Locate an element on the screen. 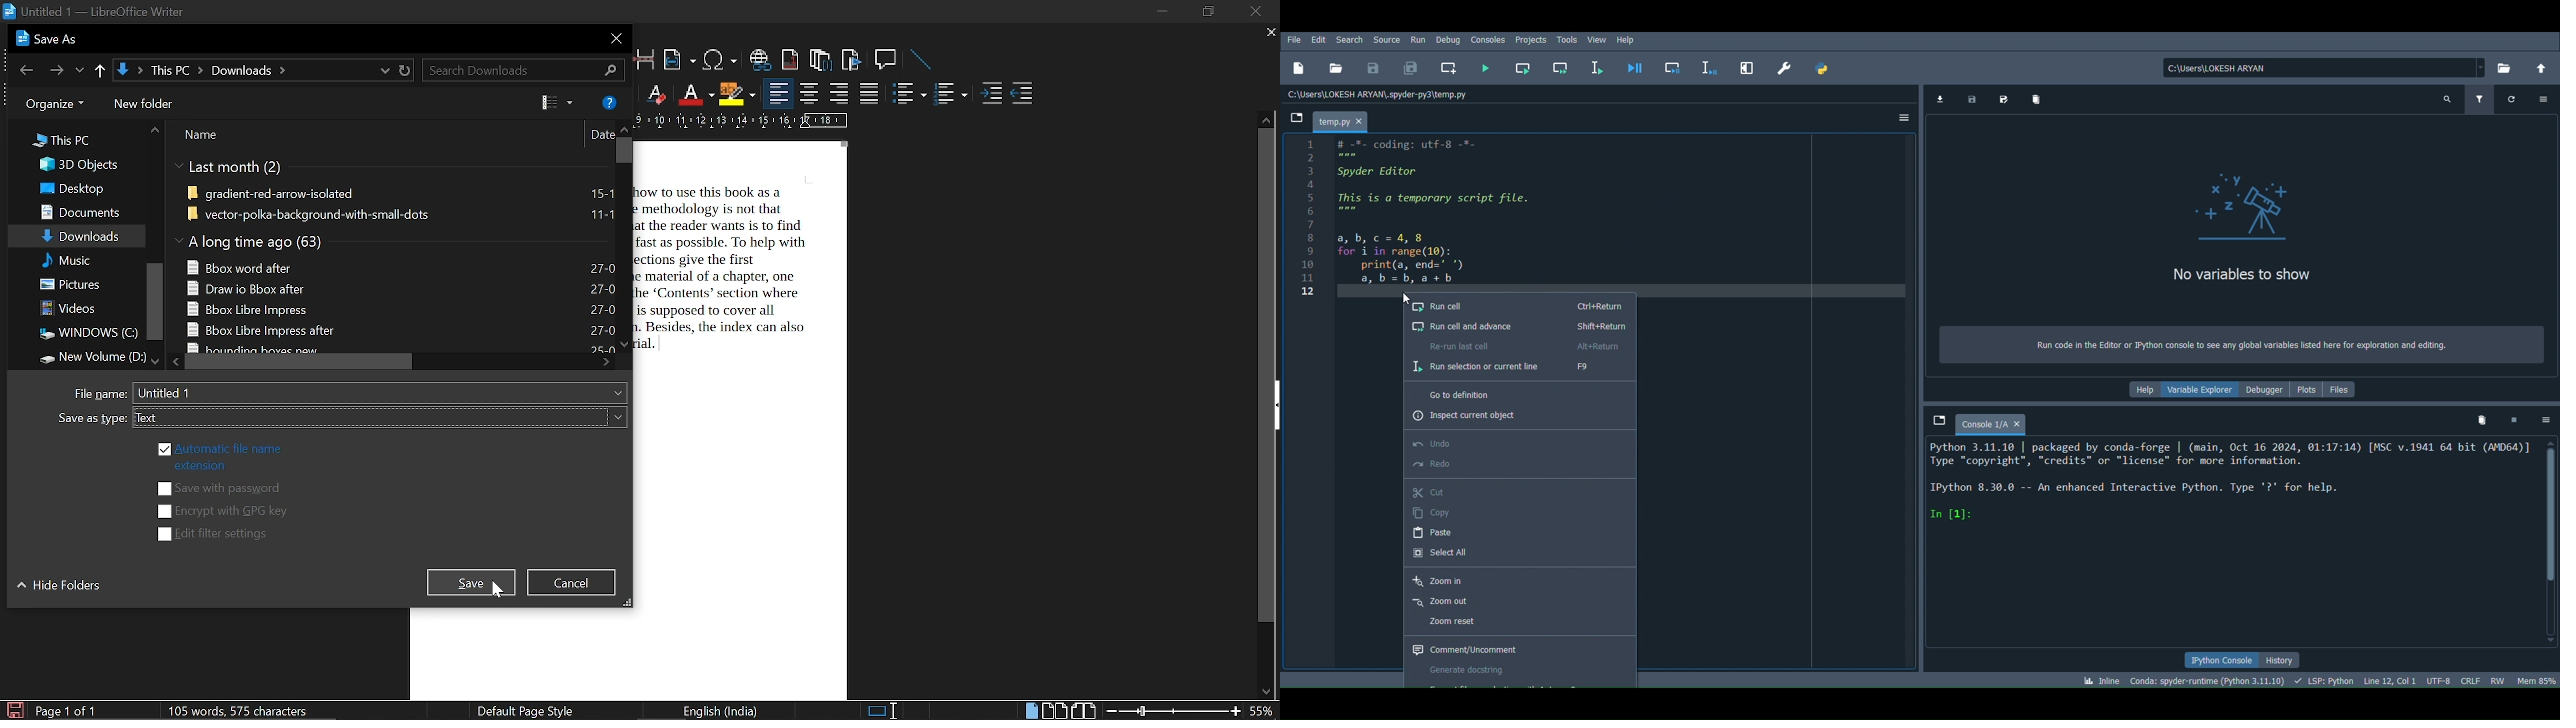 This screenshot has height=728, width=2576. Zoom out is located at coordinates (1520, 600).